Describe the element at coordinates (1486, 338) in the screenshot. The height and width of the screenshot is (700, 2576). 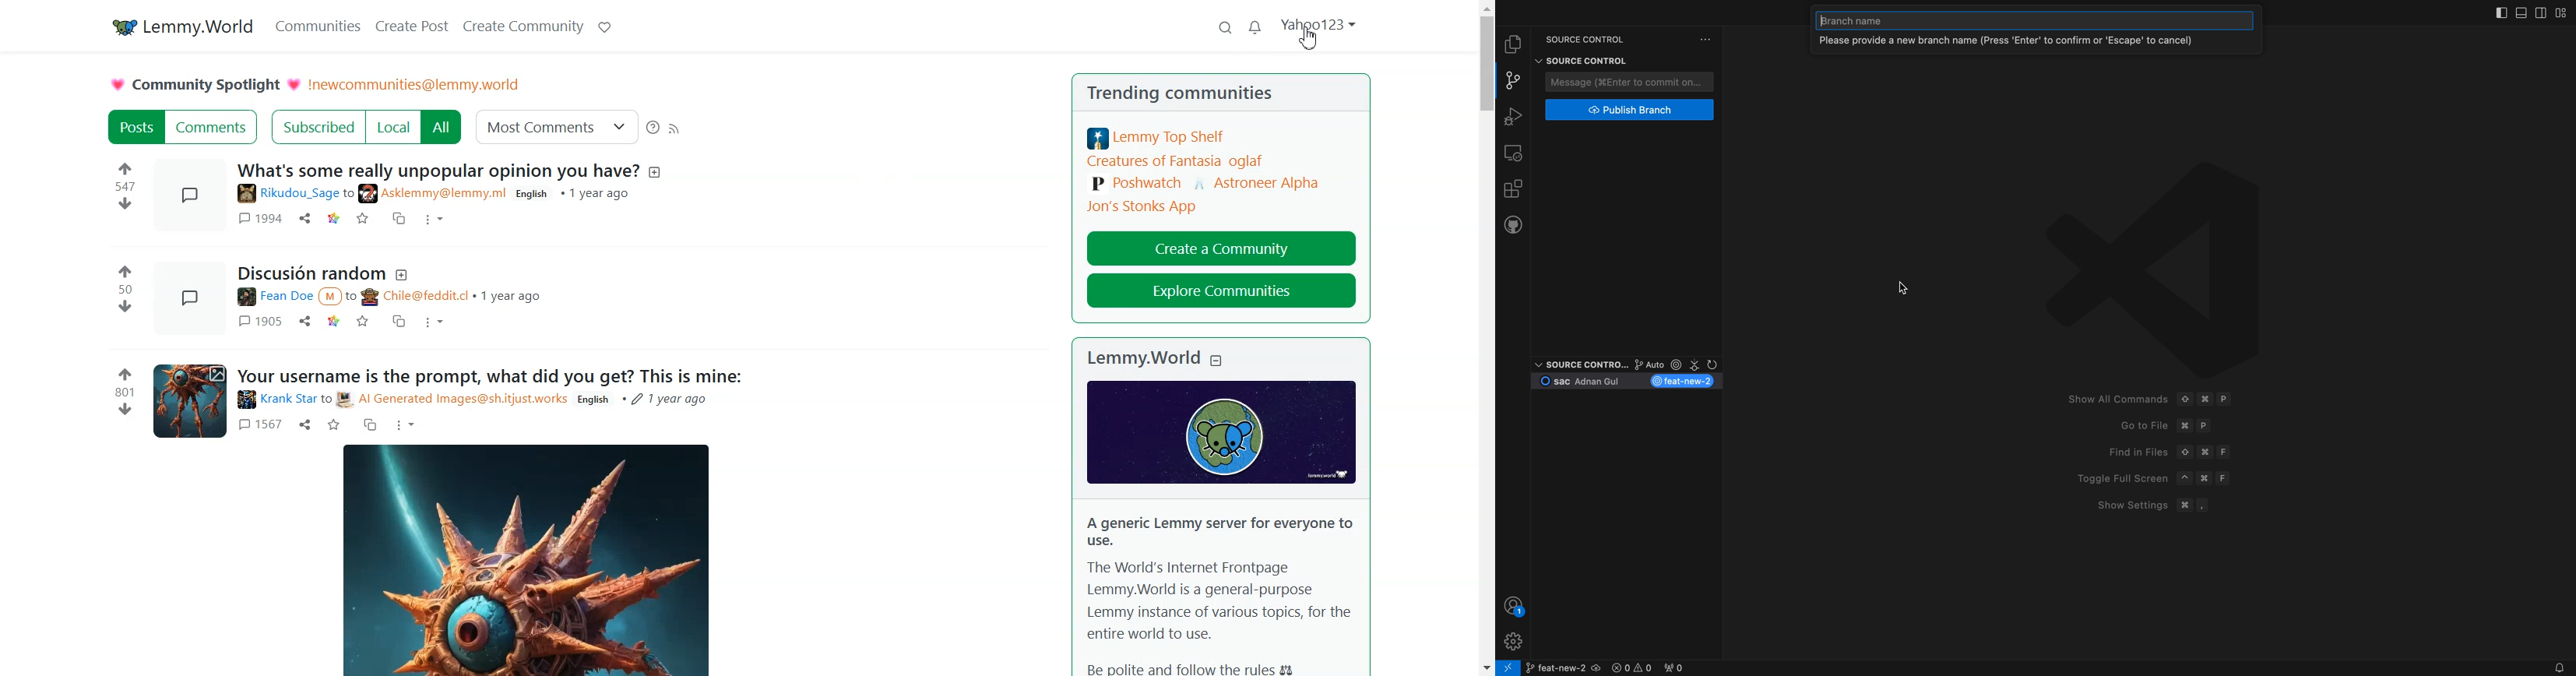
I see `scroll bar` at that location.